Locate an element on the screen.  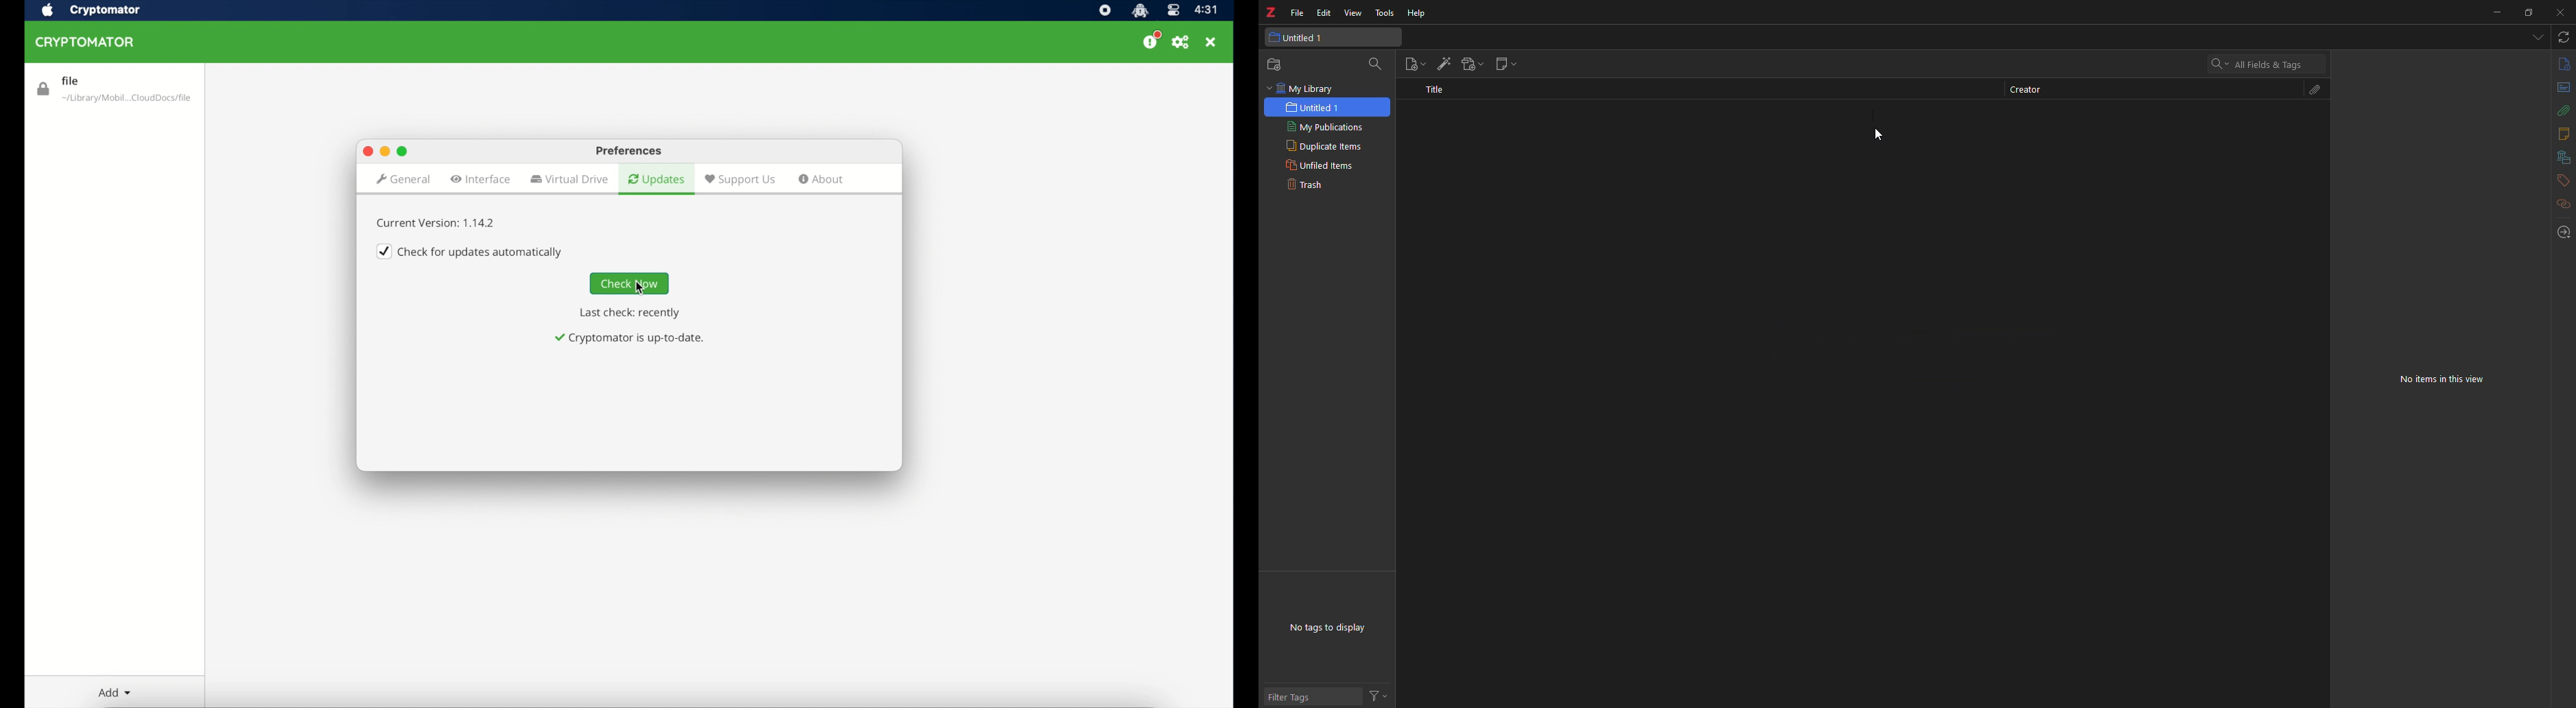
tabs is located at coordinates (2536, 38).